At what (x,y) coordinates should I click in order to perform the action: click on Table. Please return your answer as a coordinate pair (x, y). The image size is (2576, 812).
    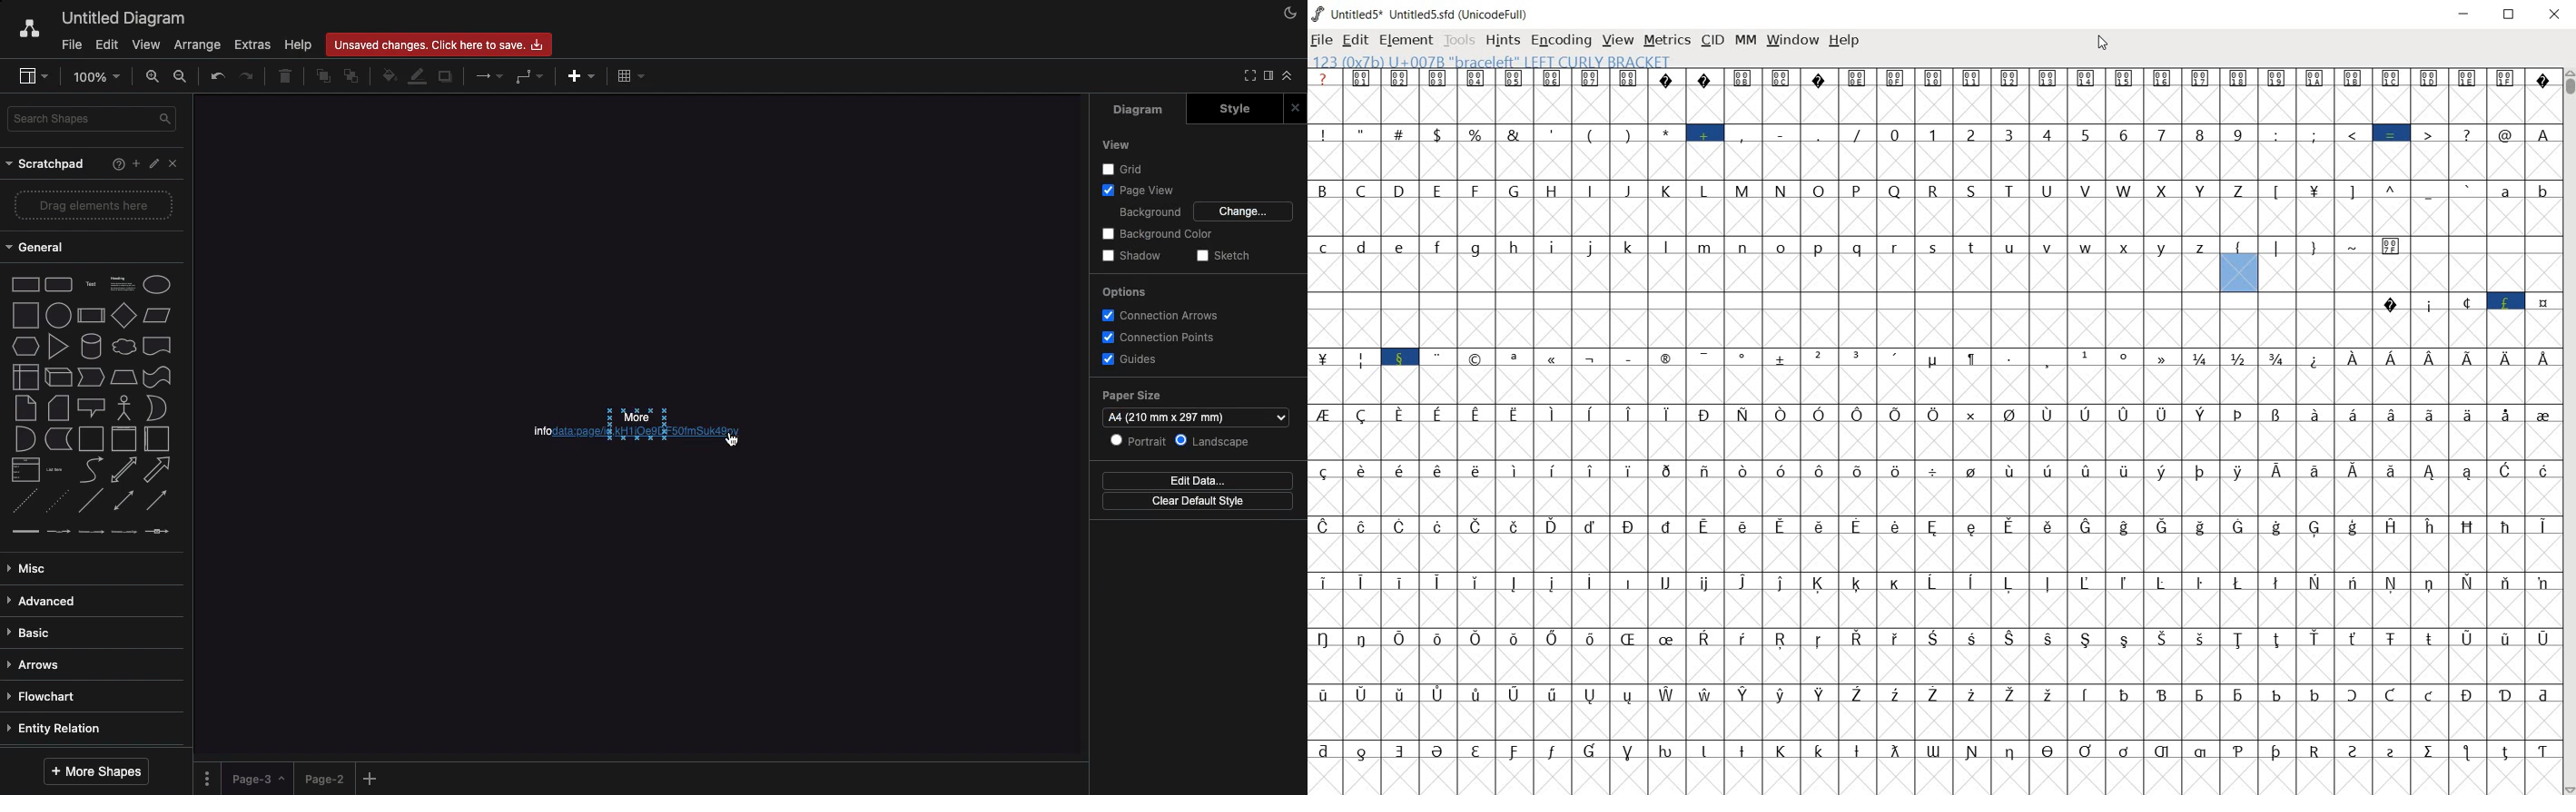
    Looking at the image, I should click on (632, 75).